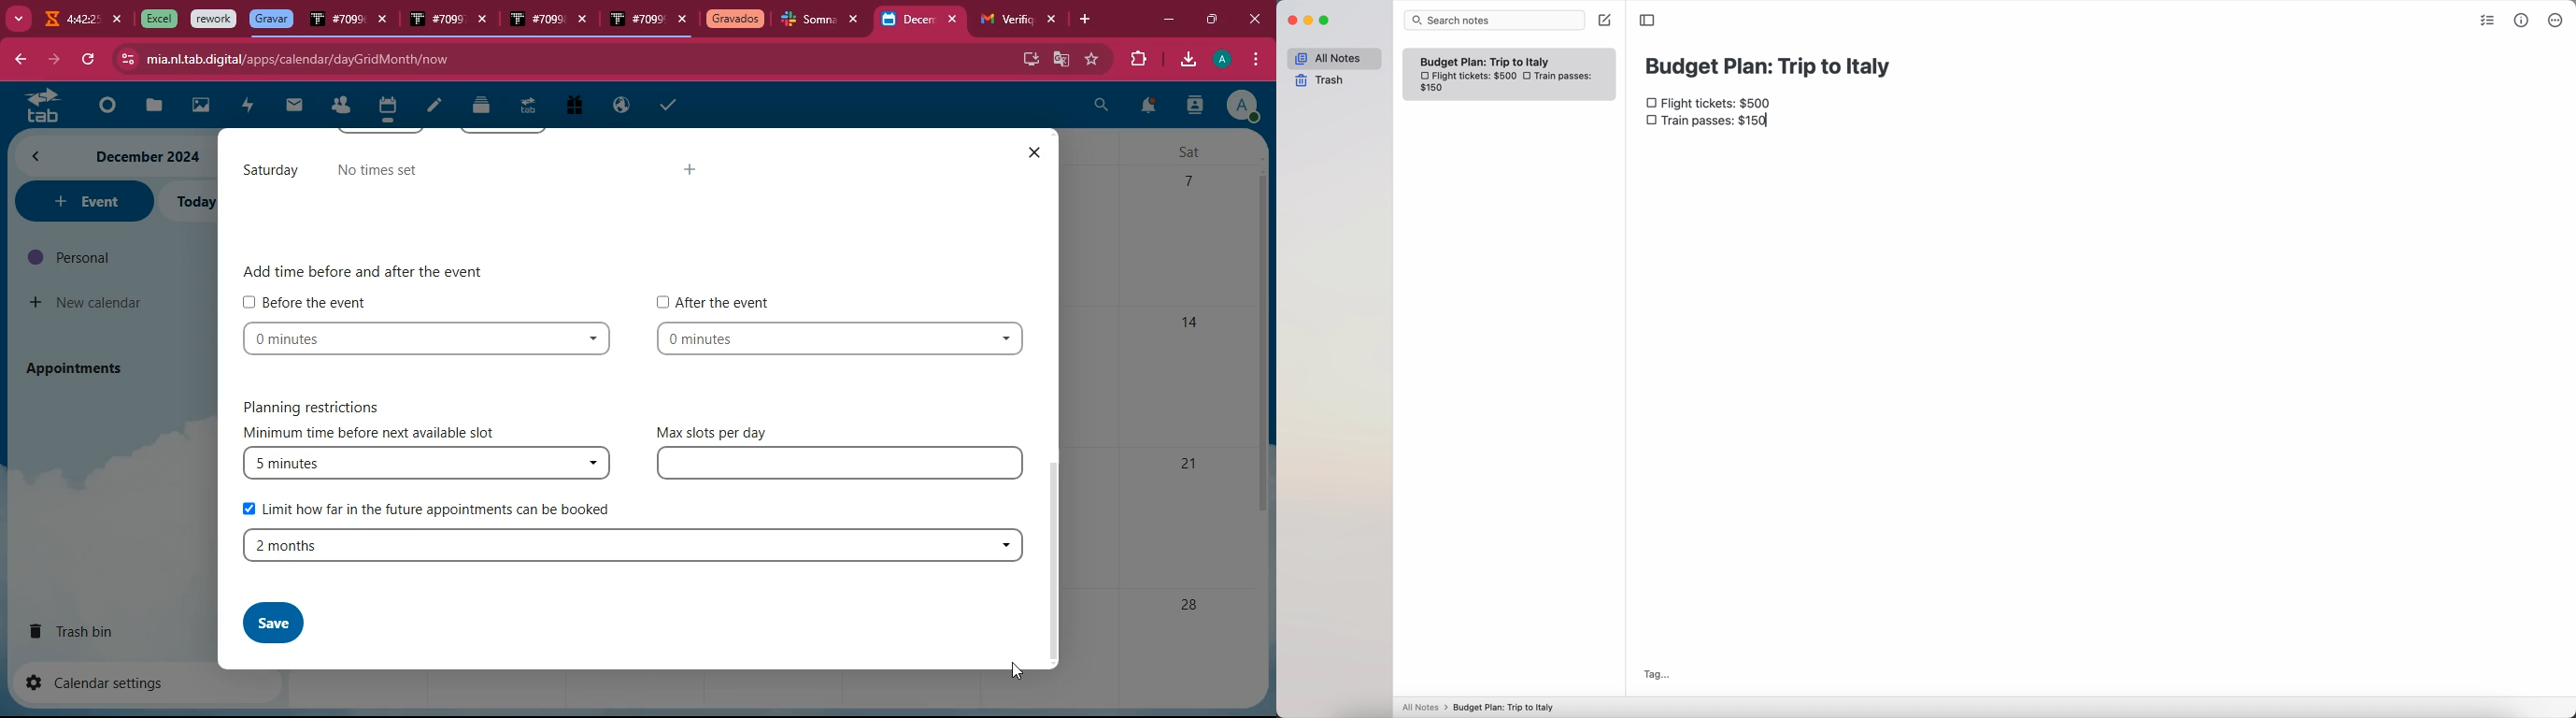  What do you see at coordinates (1003, 20) in the screenshot?
I see `tab` at bounding box center [1003, 20].